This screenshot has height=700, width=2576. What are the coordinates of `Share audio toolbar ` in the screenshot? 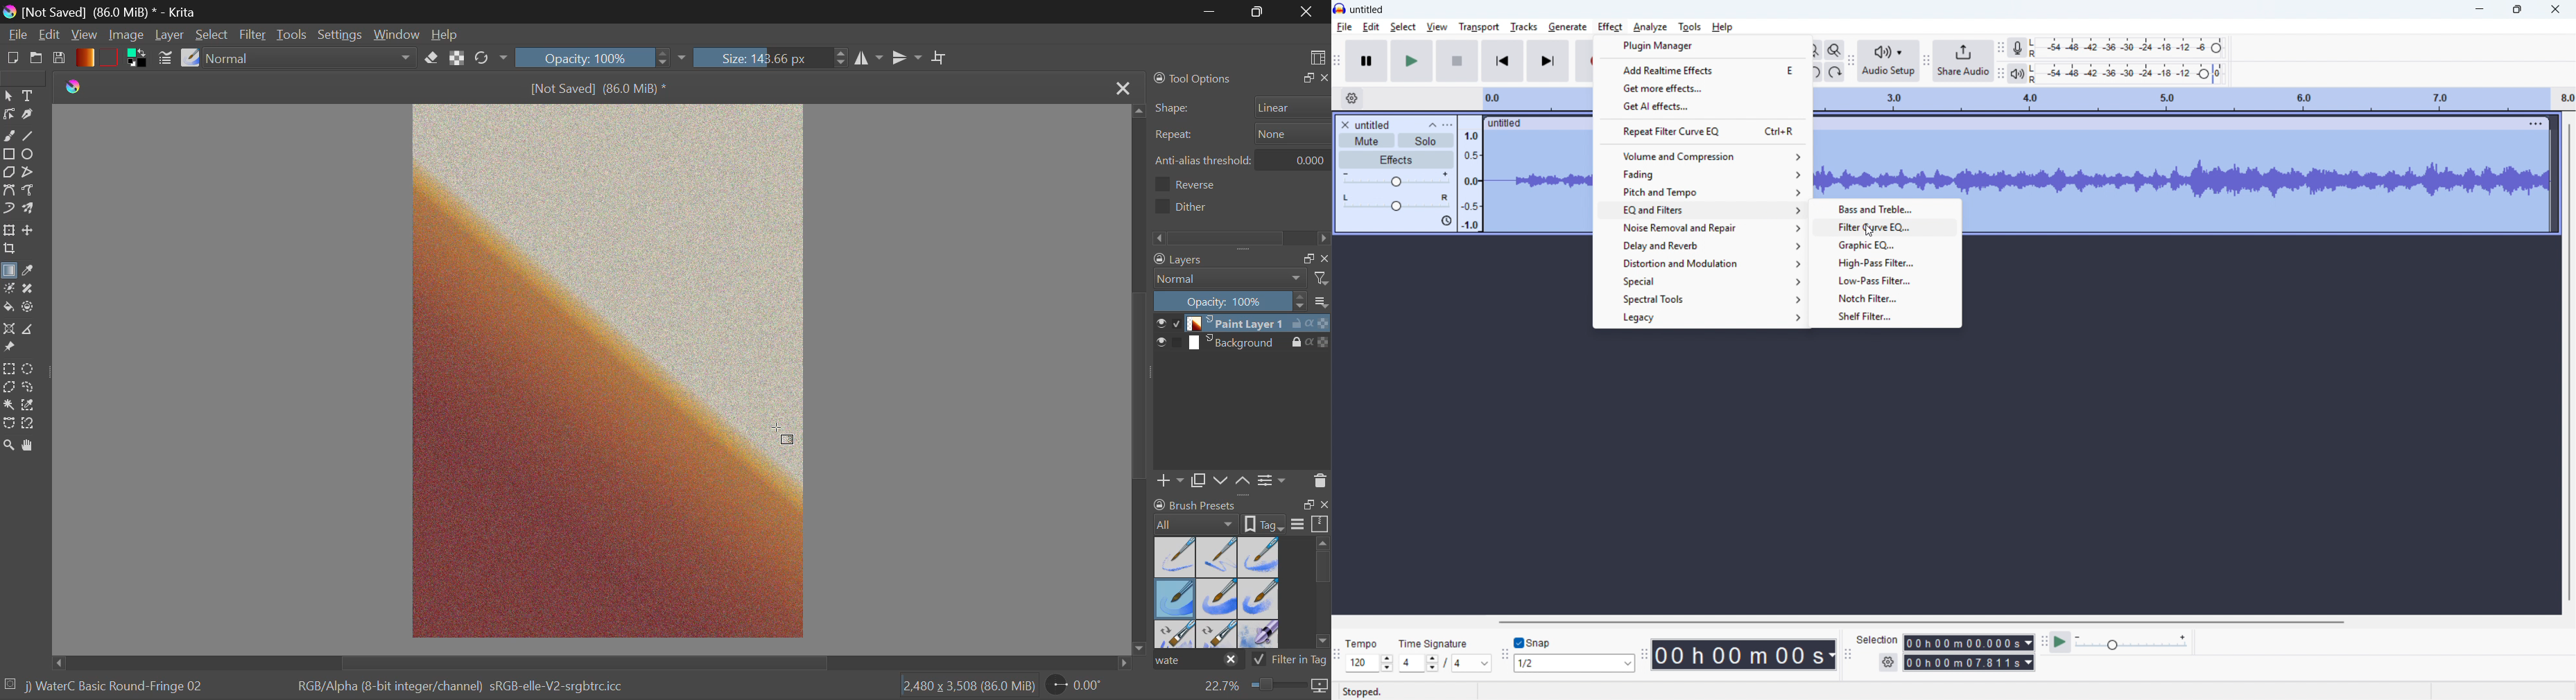 It's located at (1926, 62).